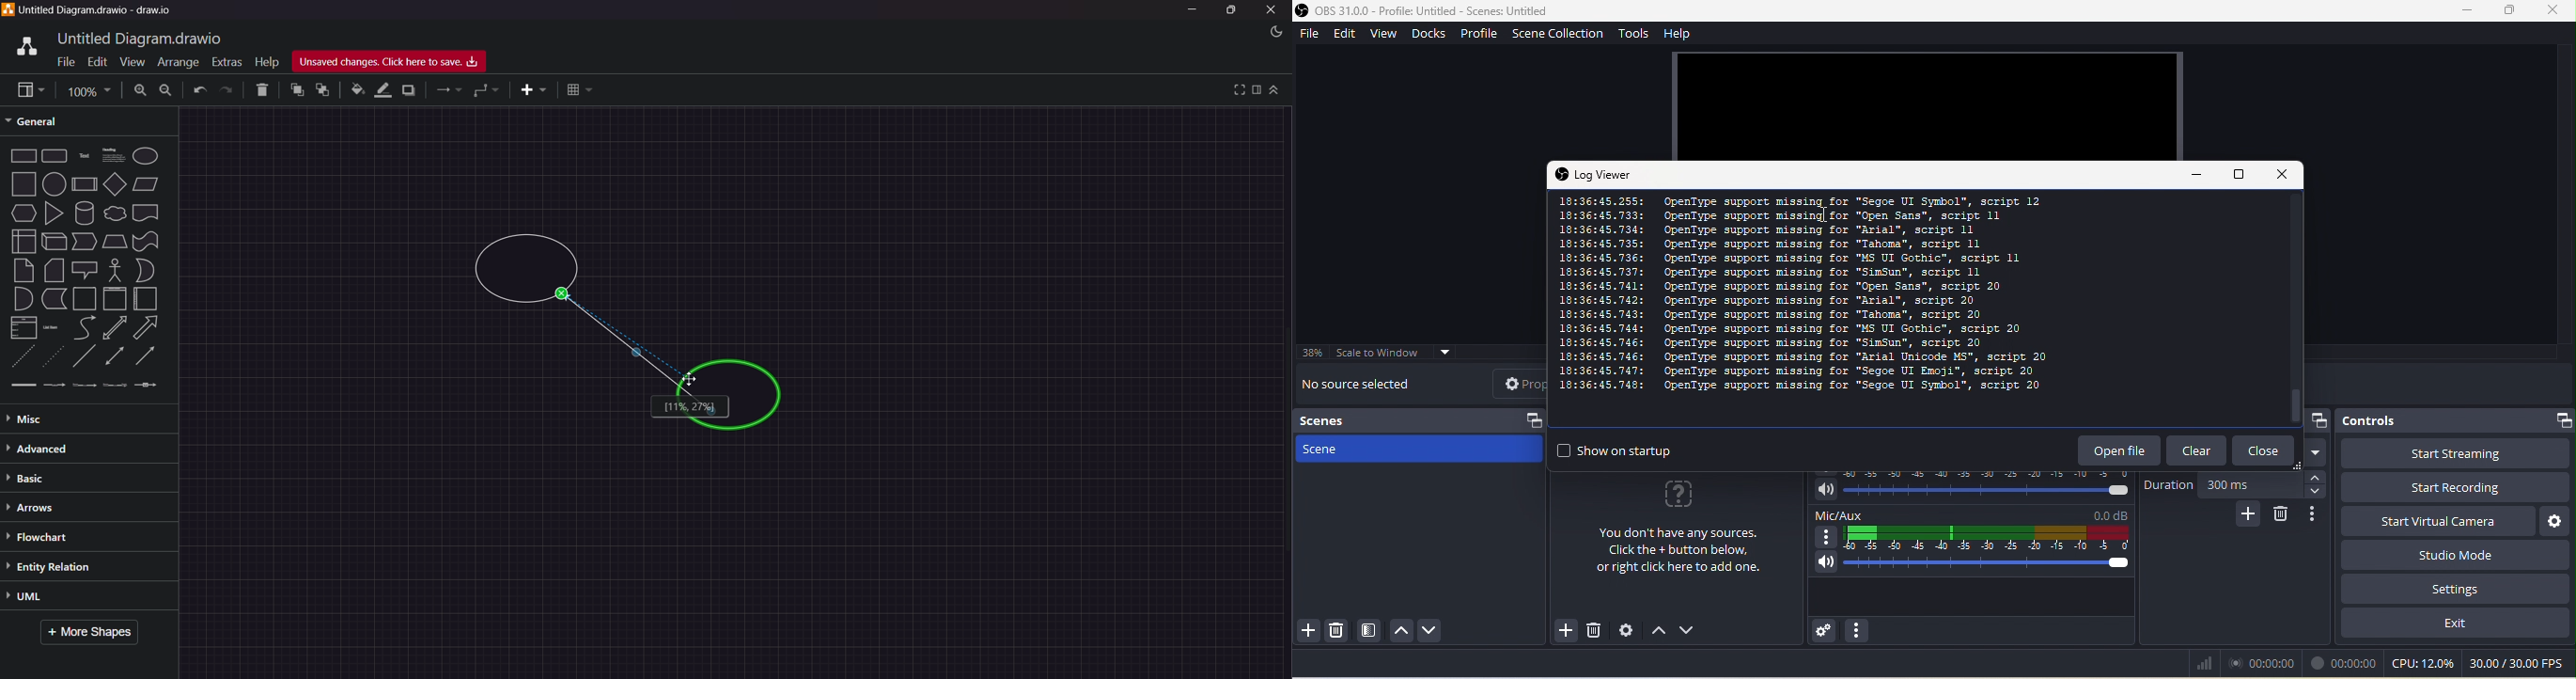 This screenshot has height=700, width=2576. I want to click on bars, so click(2209, 663).